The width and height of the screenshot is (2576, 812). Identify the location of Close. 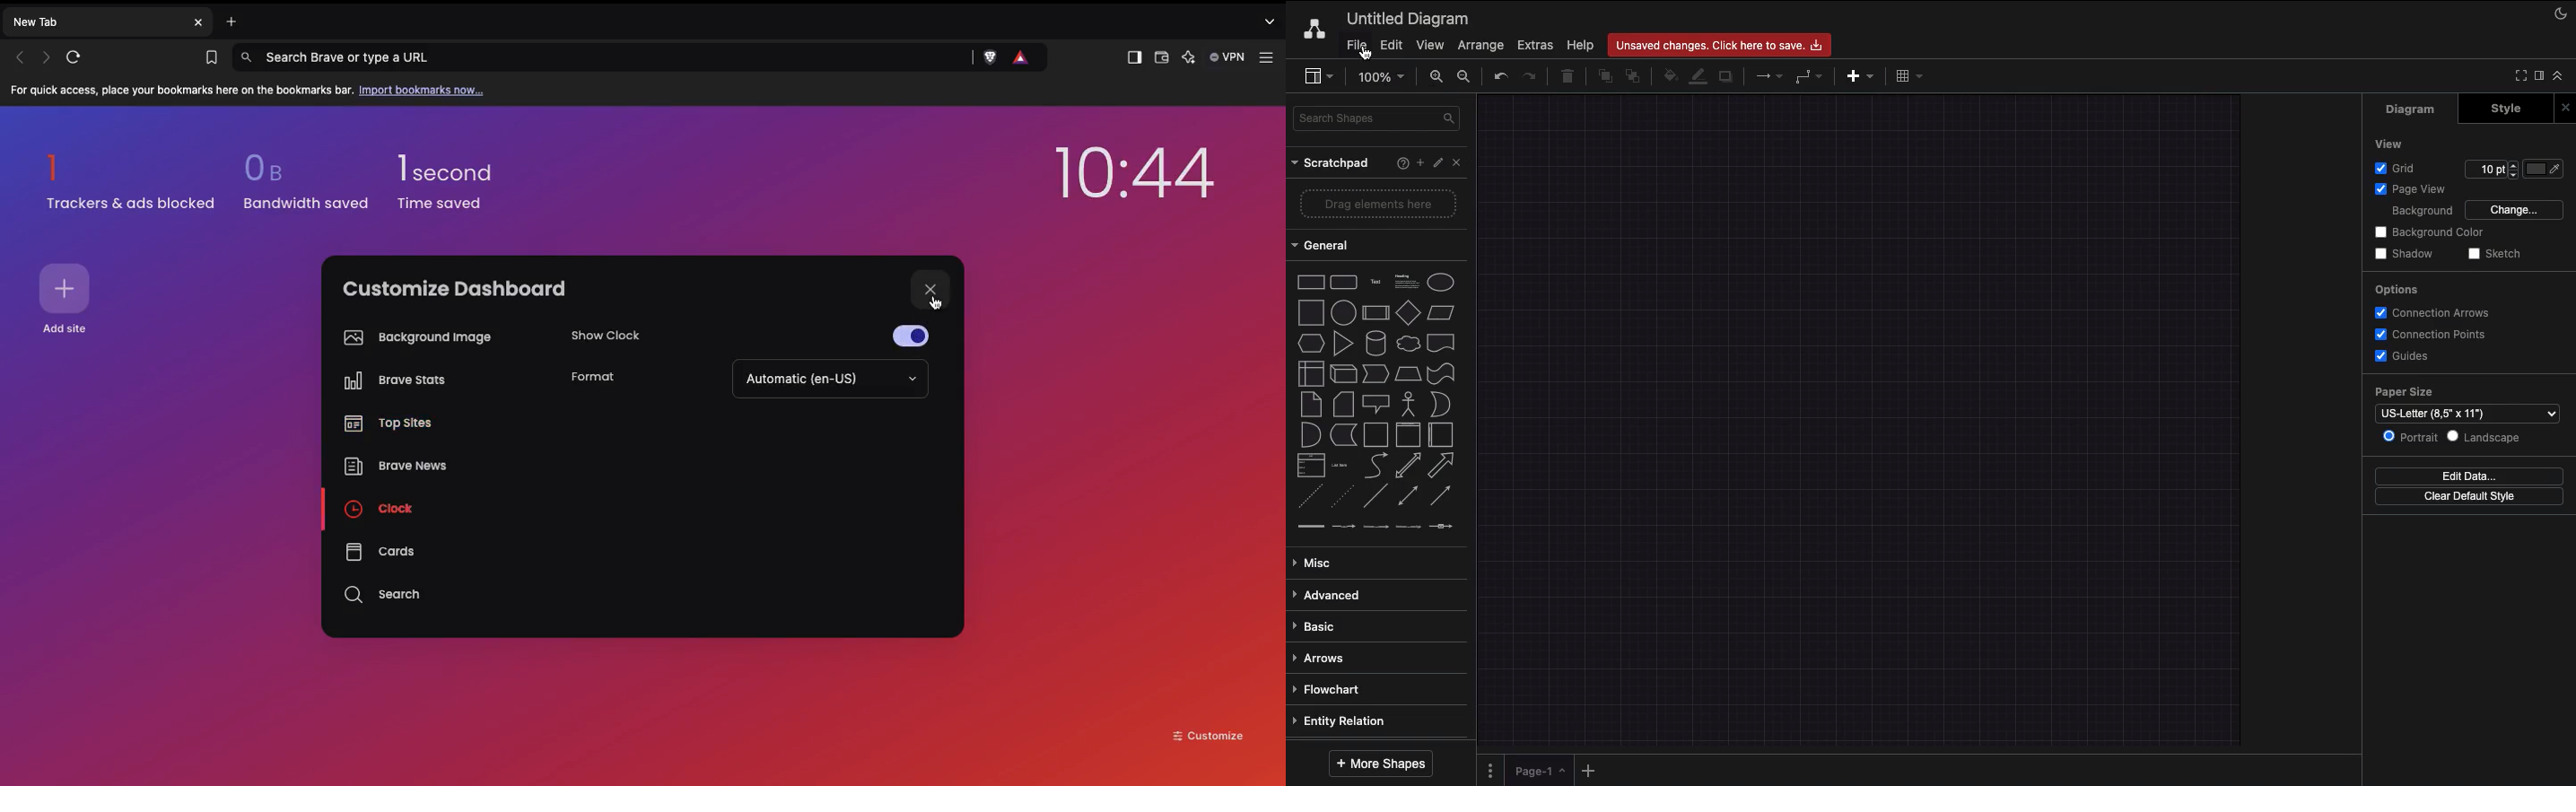
(1462, 162).